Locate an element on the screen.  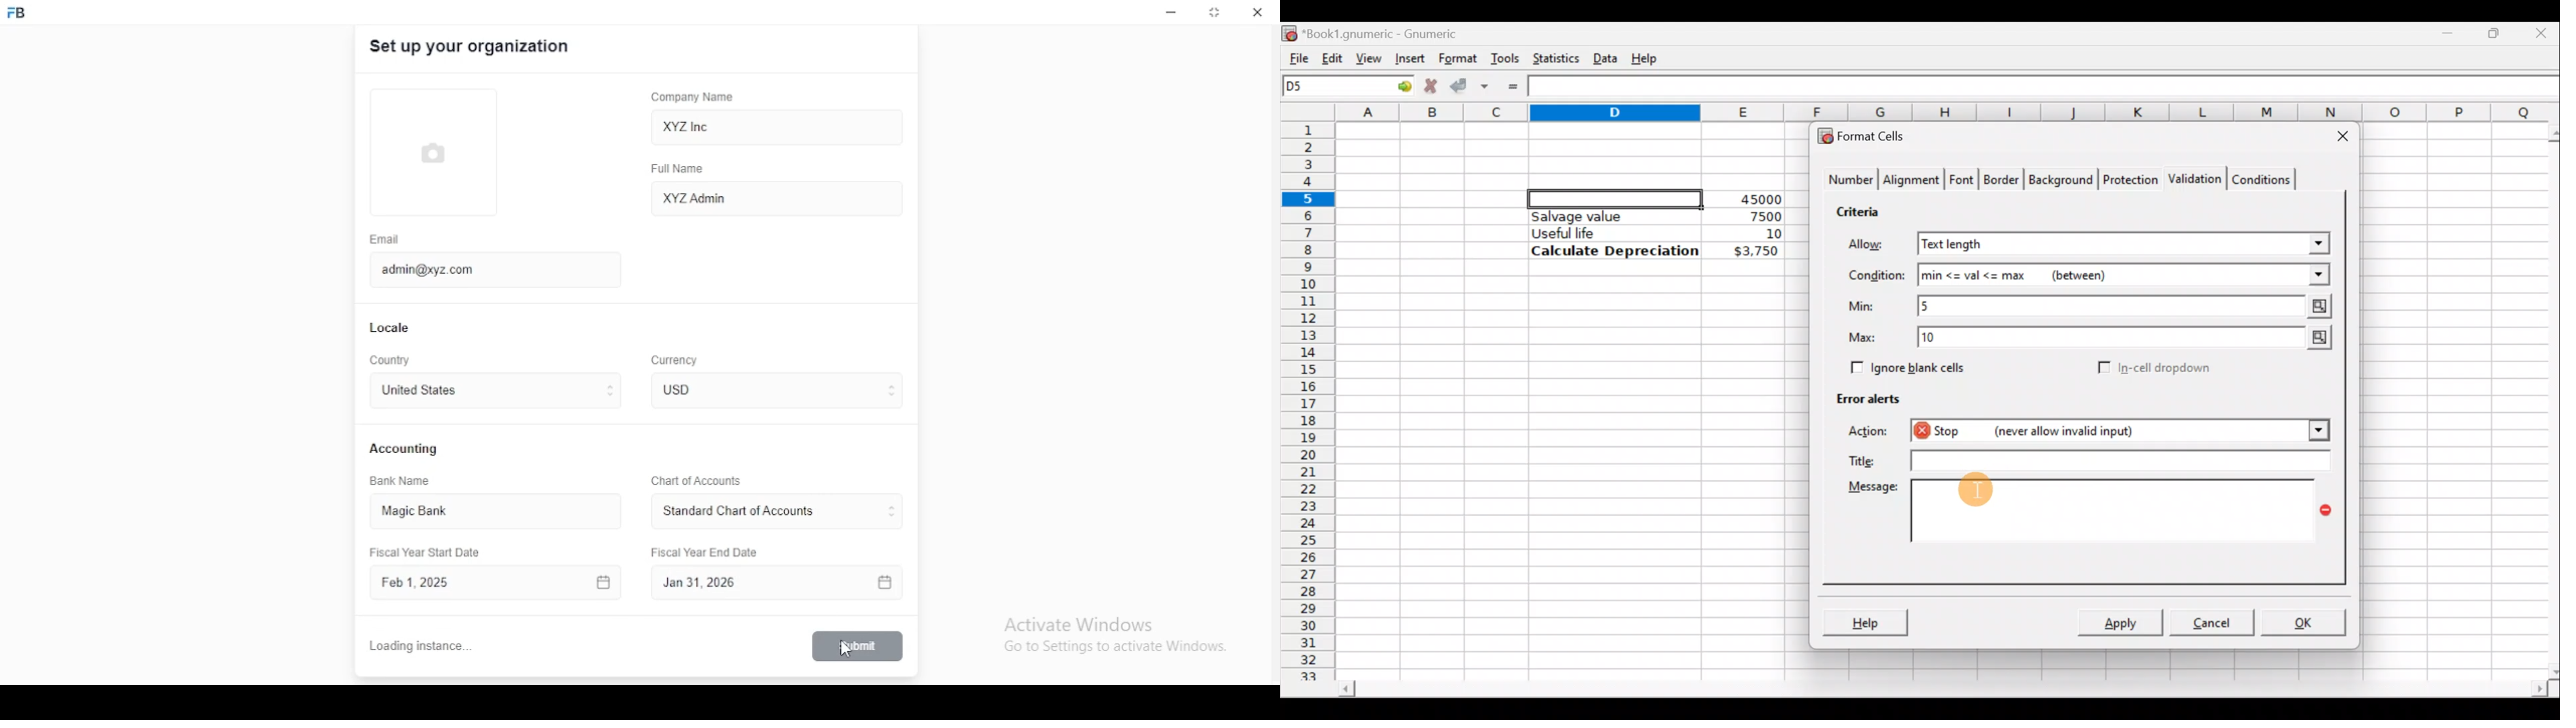
L ‘Standard Chart of Accounts is located at coordinates (737, 512).